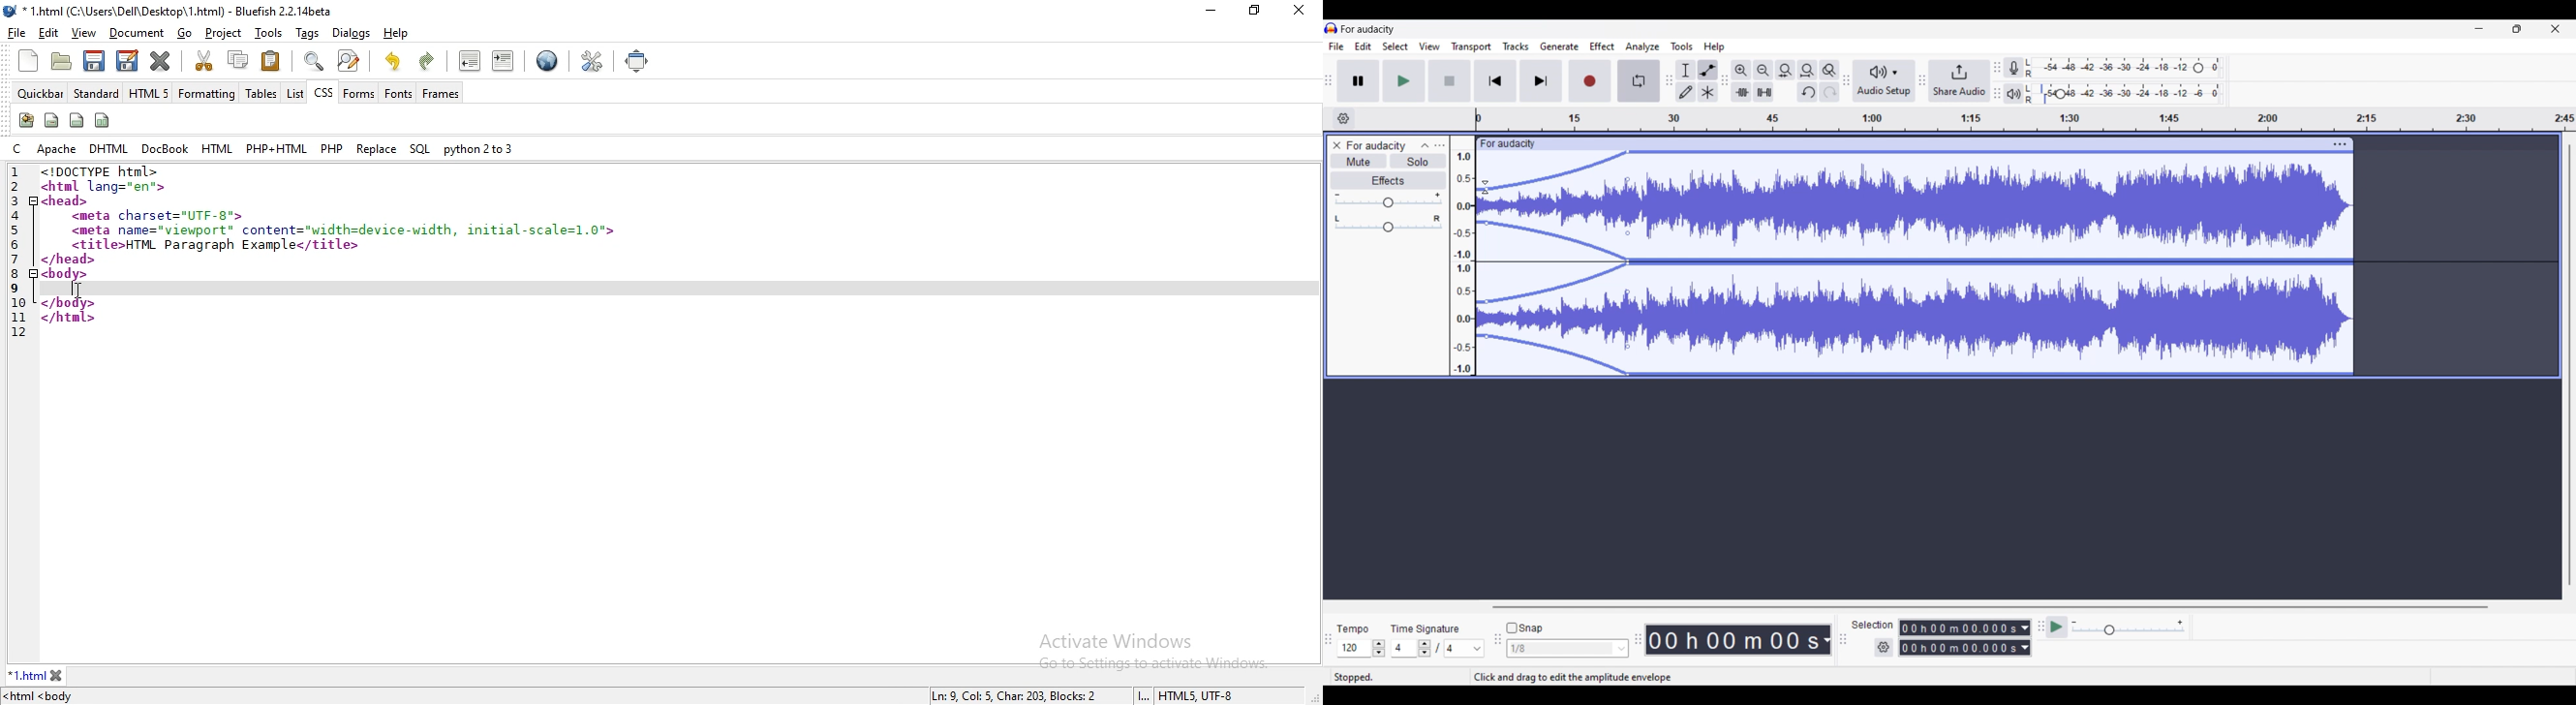 This screenshot has width=2576, height=728. What do you see at coordinates (1395, 46) in the screenshot?
I see `Select` at bounding box center [1395, 46].